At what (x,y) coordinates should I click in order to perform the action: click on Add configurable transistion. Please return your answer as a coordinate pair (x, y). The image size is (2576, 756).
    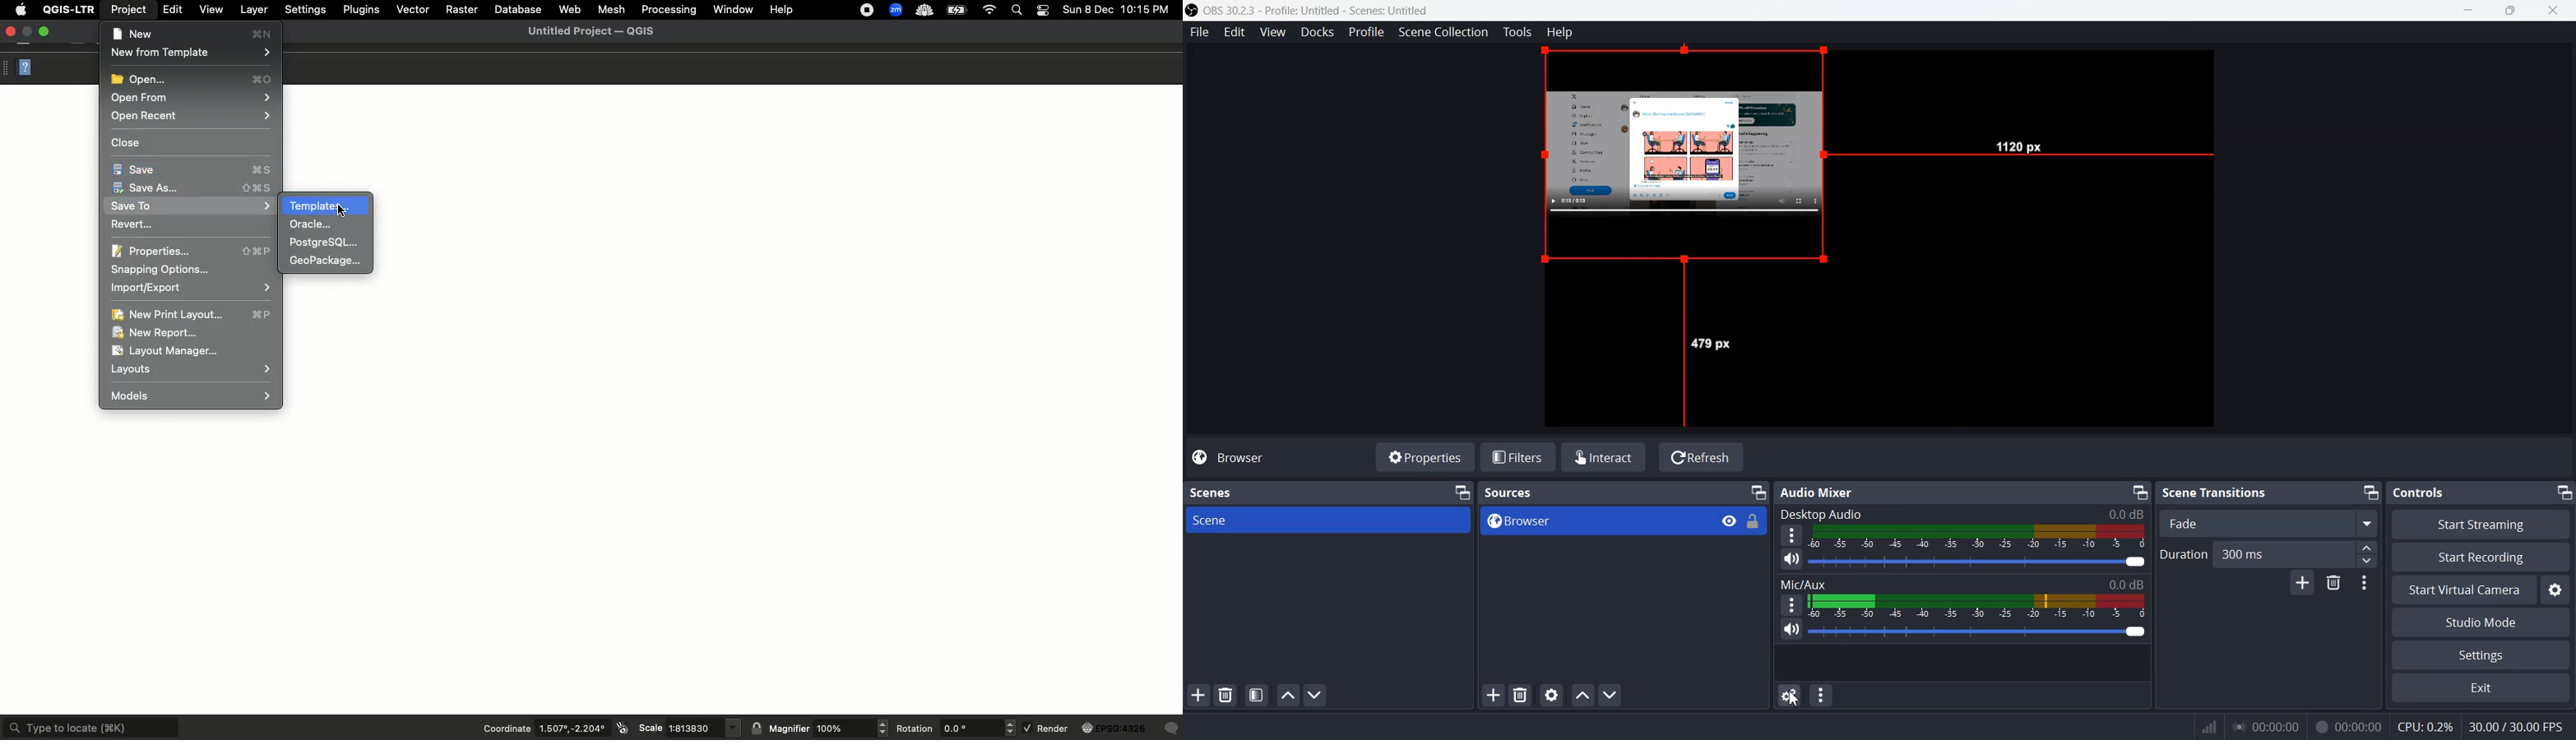
    Looking at the image, I should click on (2302, 585).